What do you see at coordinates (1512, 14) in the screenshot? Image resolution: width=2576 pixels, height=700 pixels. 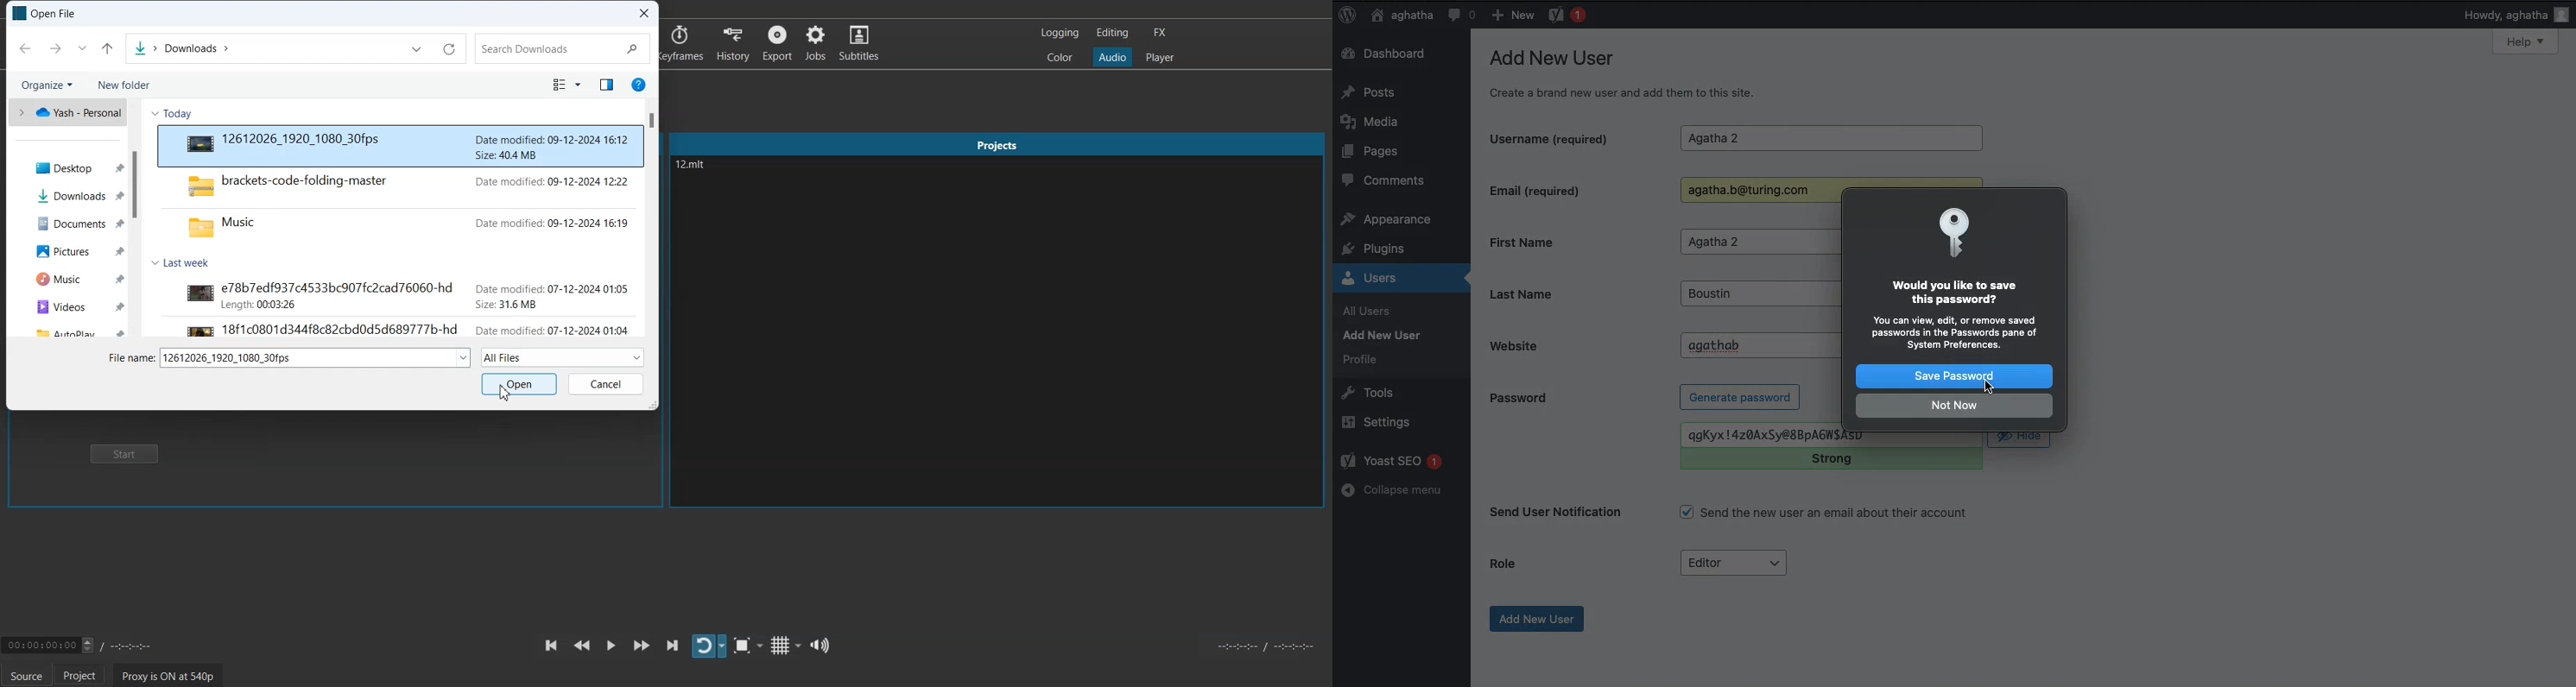 I see `New` at bounding box center [1512, 14].